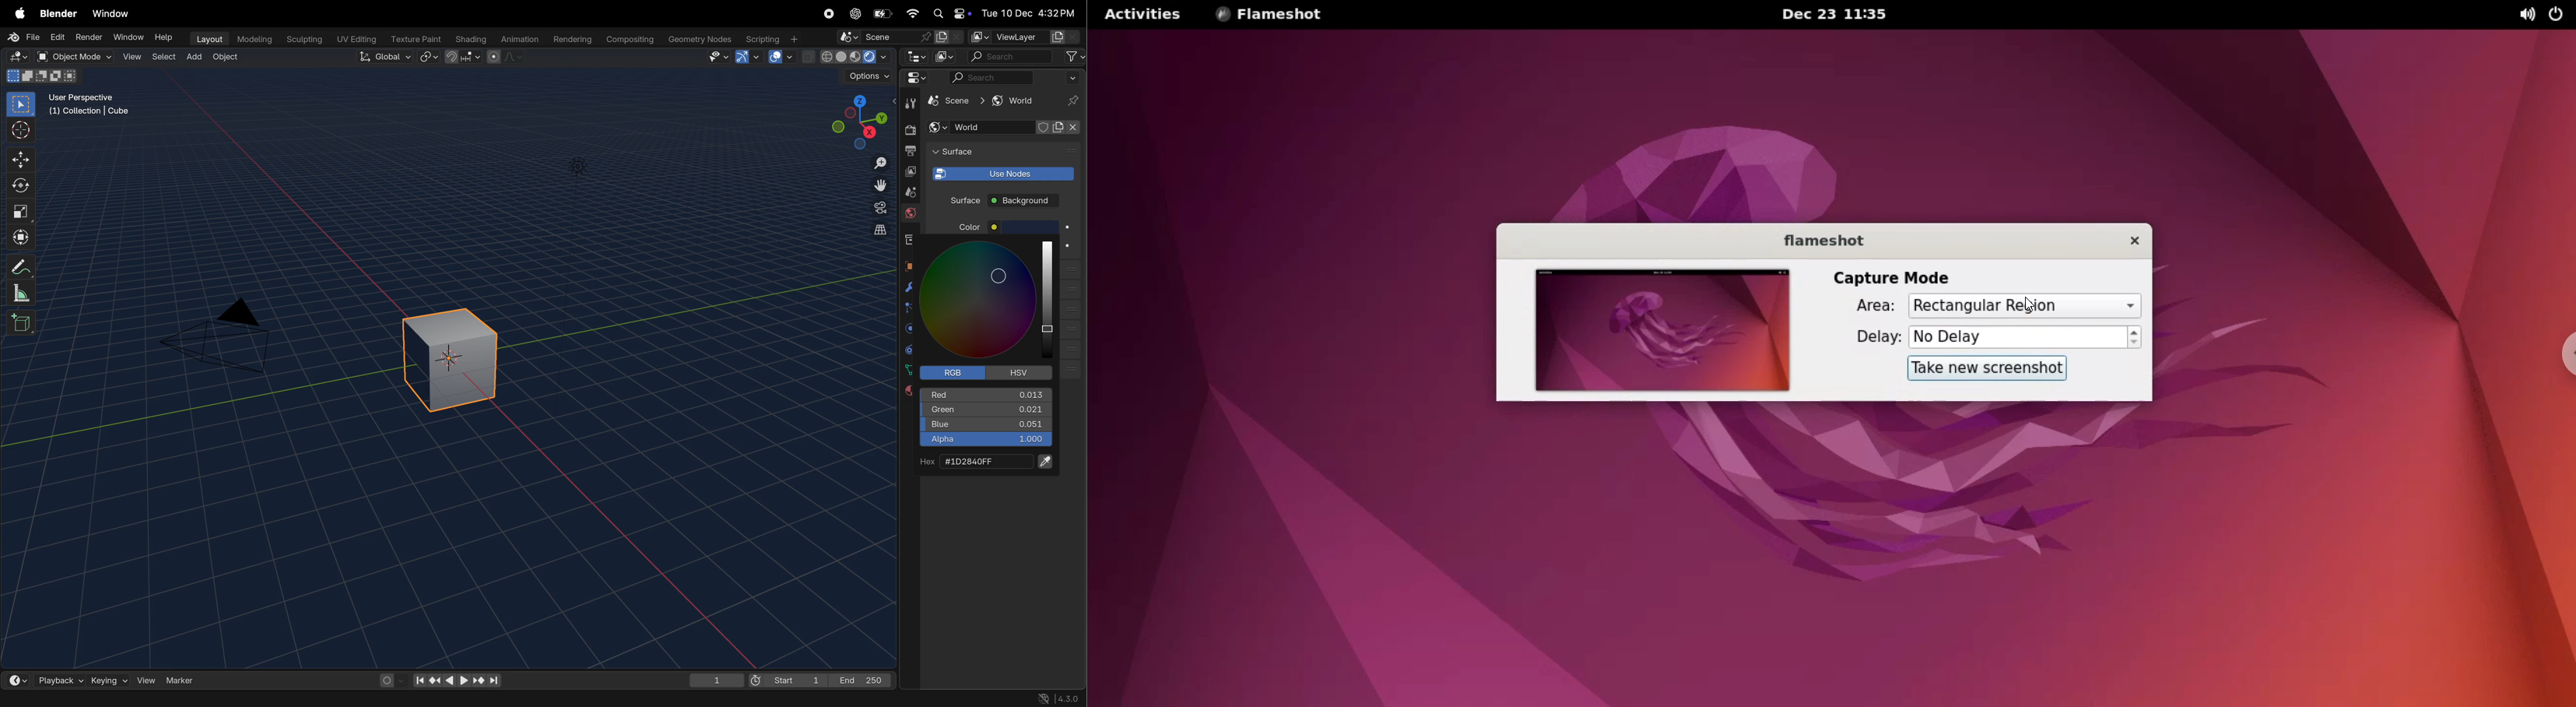 The image size is (2576, 728). What do you see at coordinates (949, 13) in the screenshot?
I see `apple widgets` at bounding box center [949, 13].